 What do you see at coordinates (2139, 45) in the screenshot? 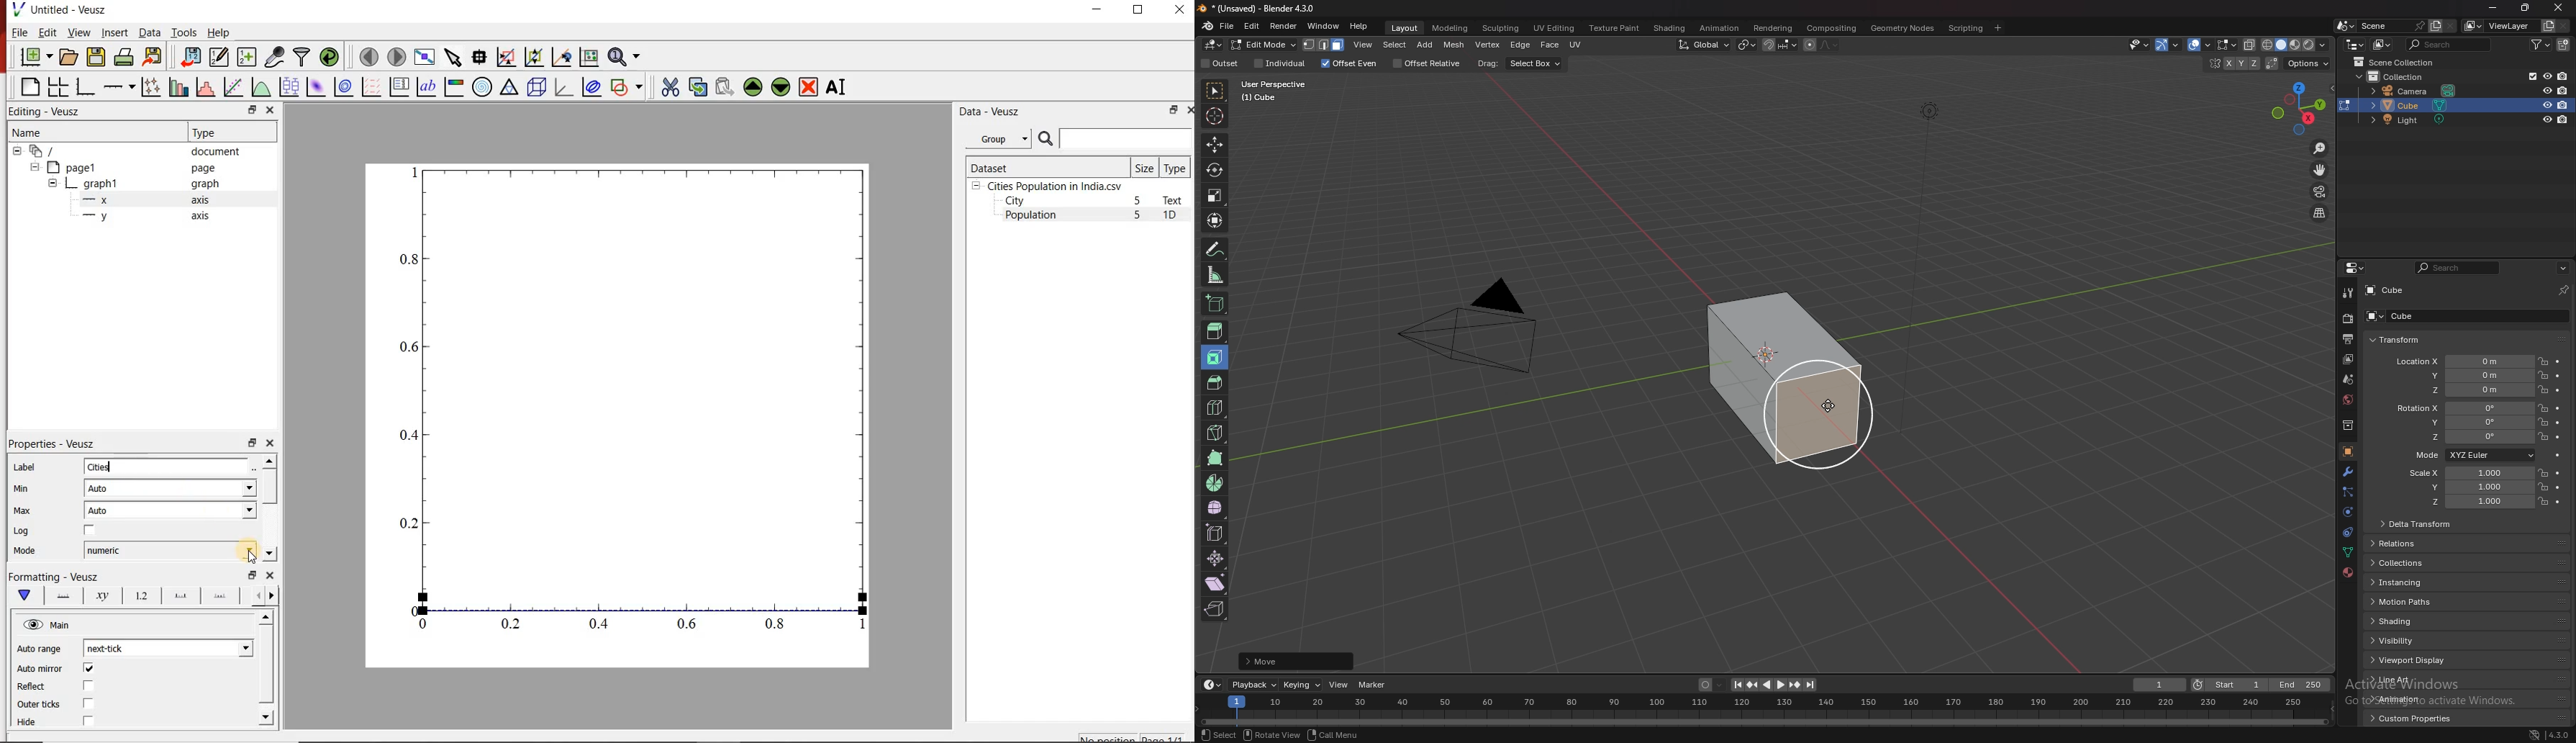
I see `selectibility and visibility` at bounding box center [2139, 45].